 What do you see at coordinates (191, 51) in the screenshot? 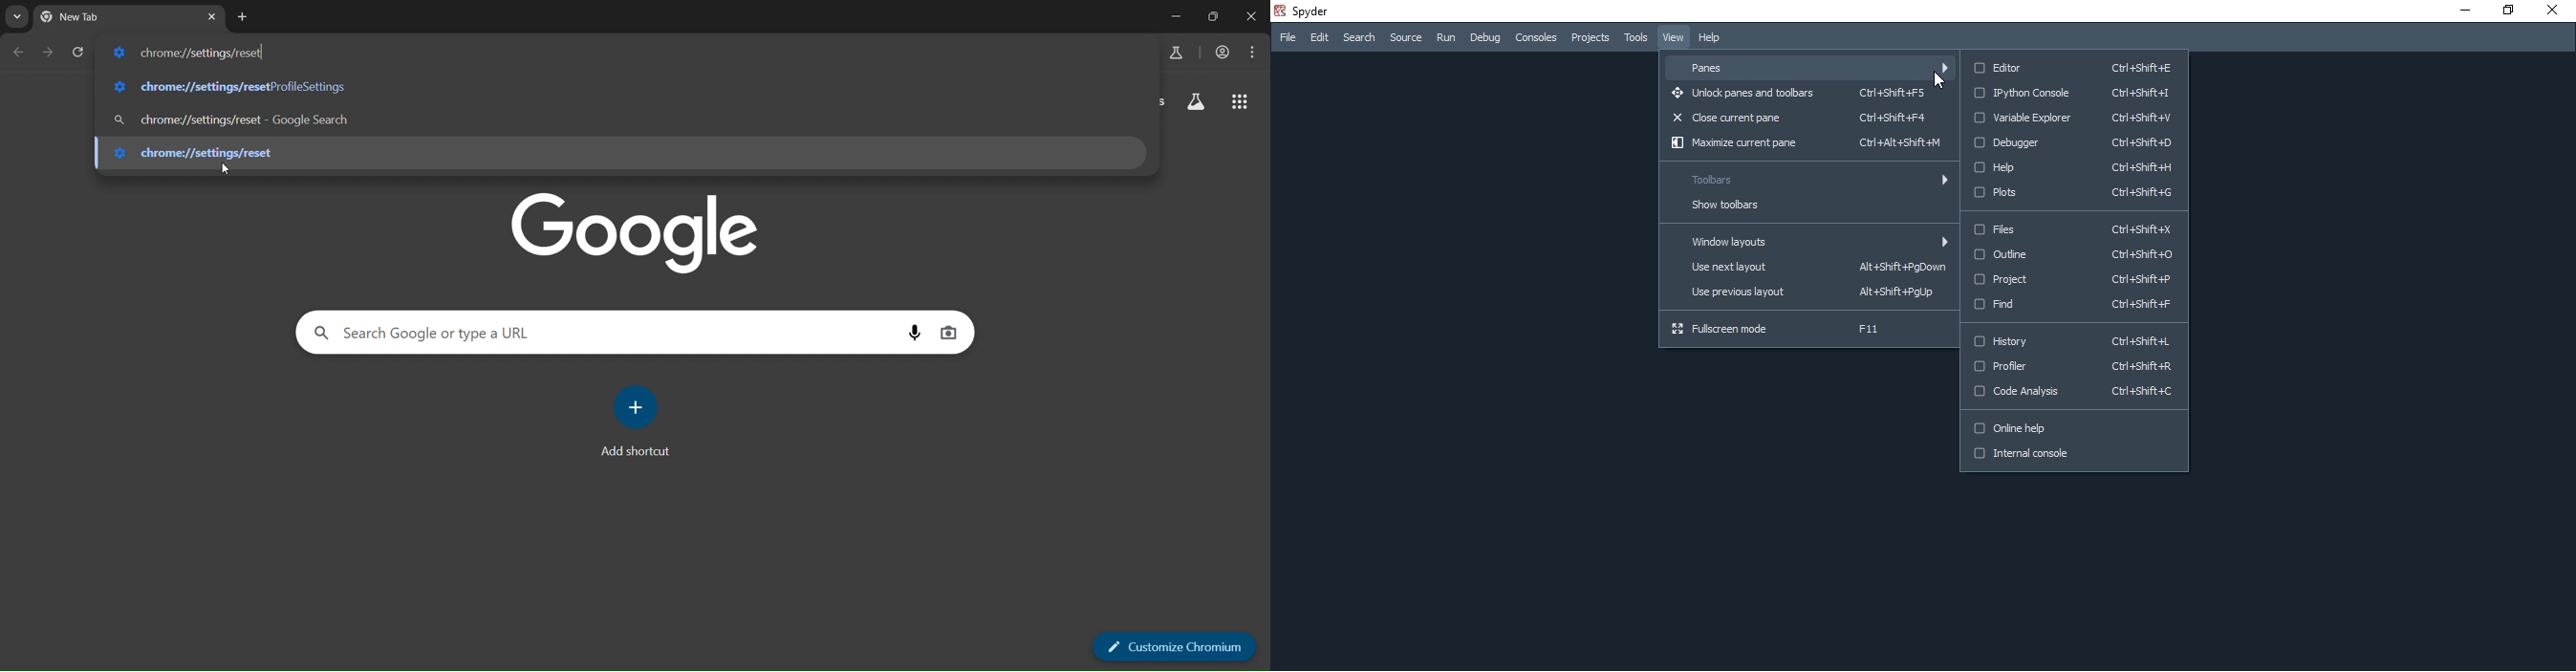
I see `chrome://settings/reset` at bounding box center [191, 51].